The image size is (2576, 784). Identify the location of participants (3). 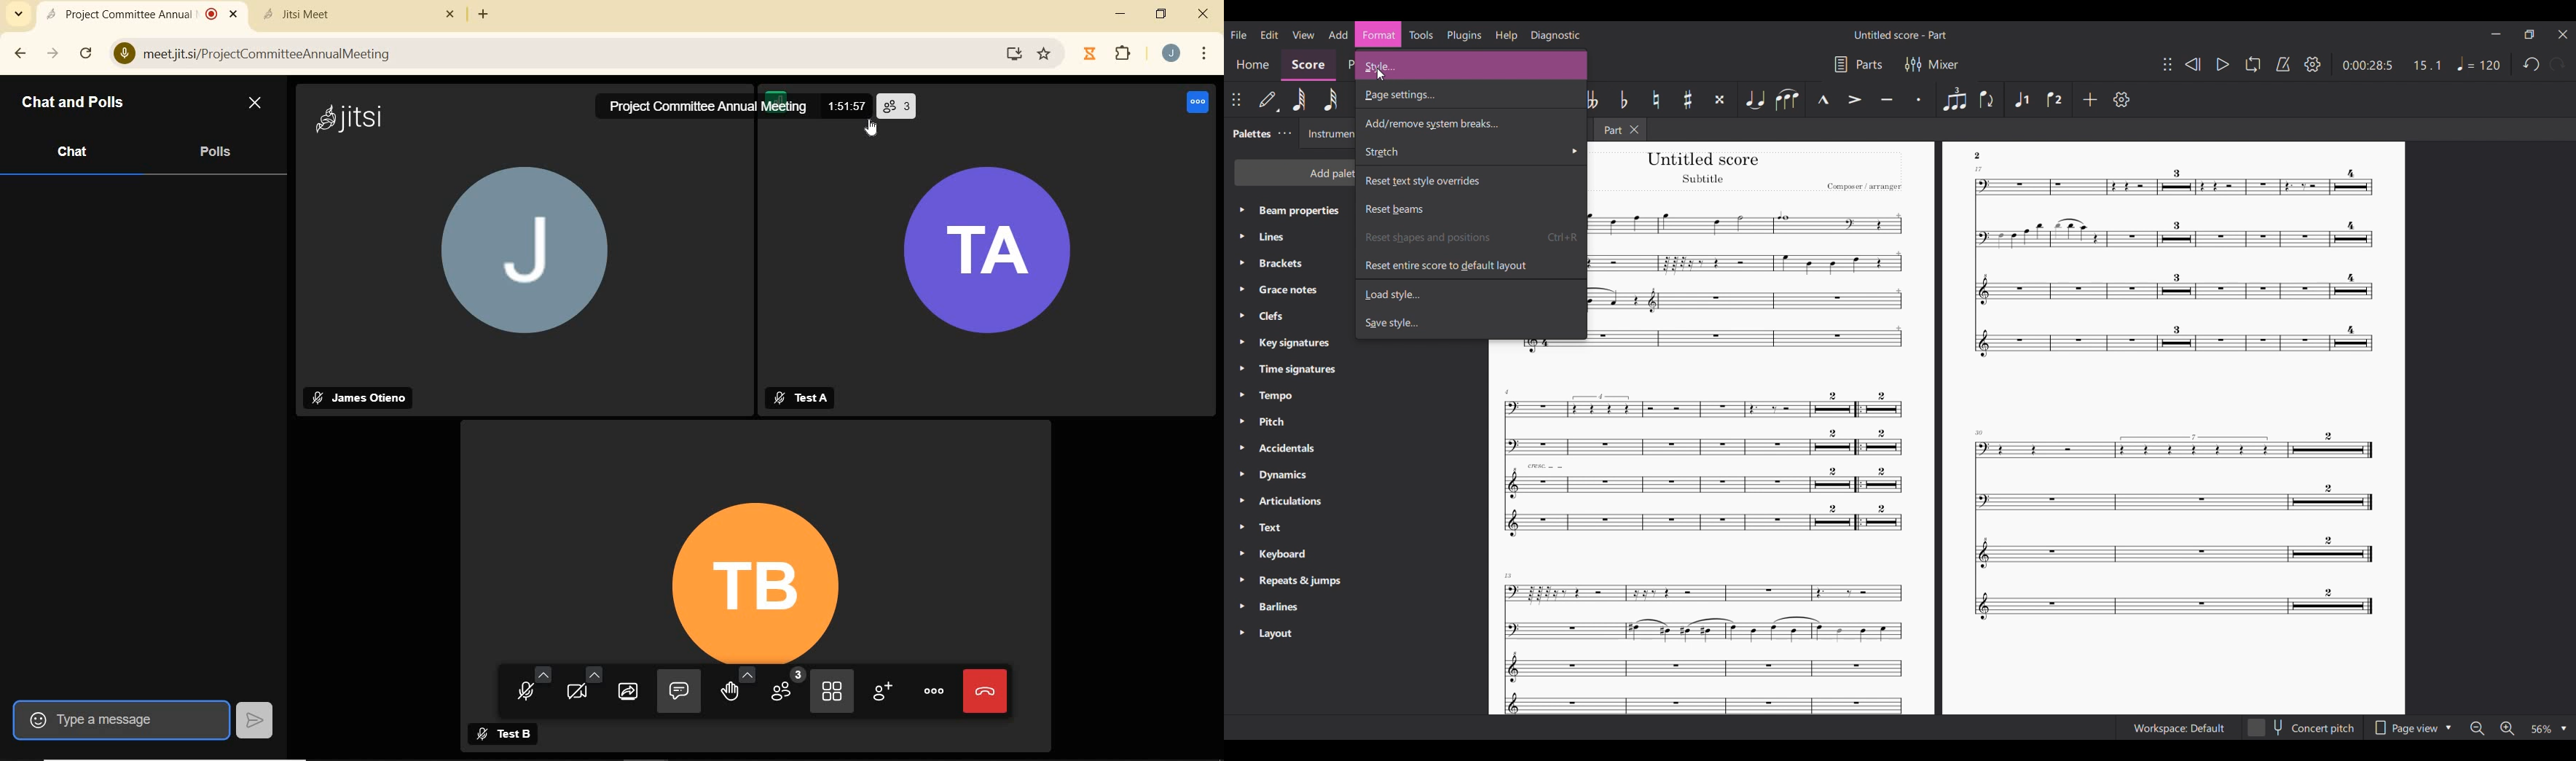
(896, 104).